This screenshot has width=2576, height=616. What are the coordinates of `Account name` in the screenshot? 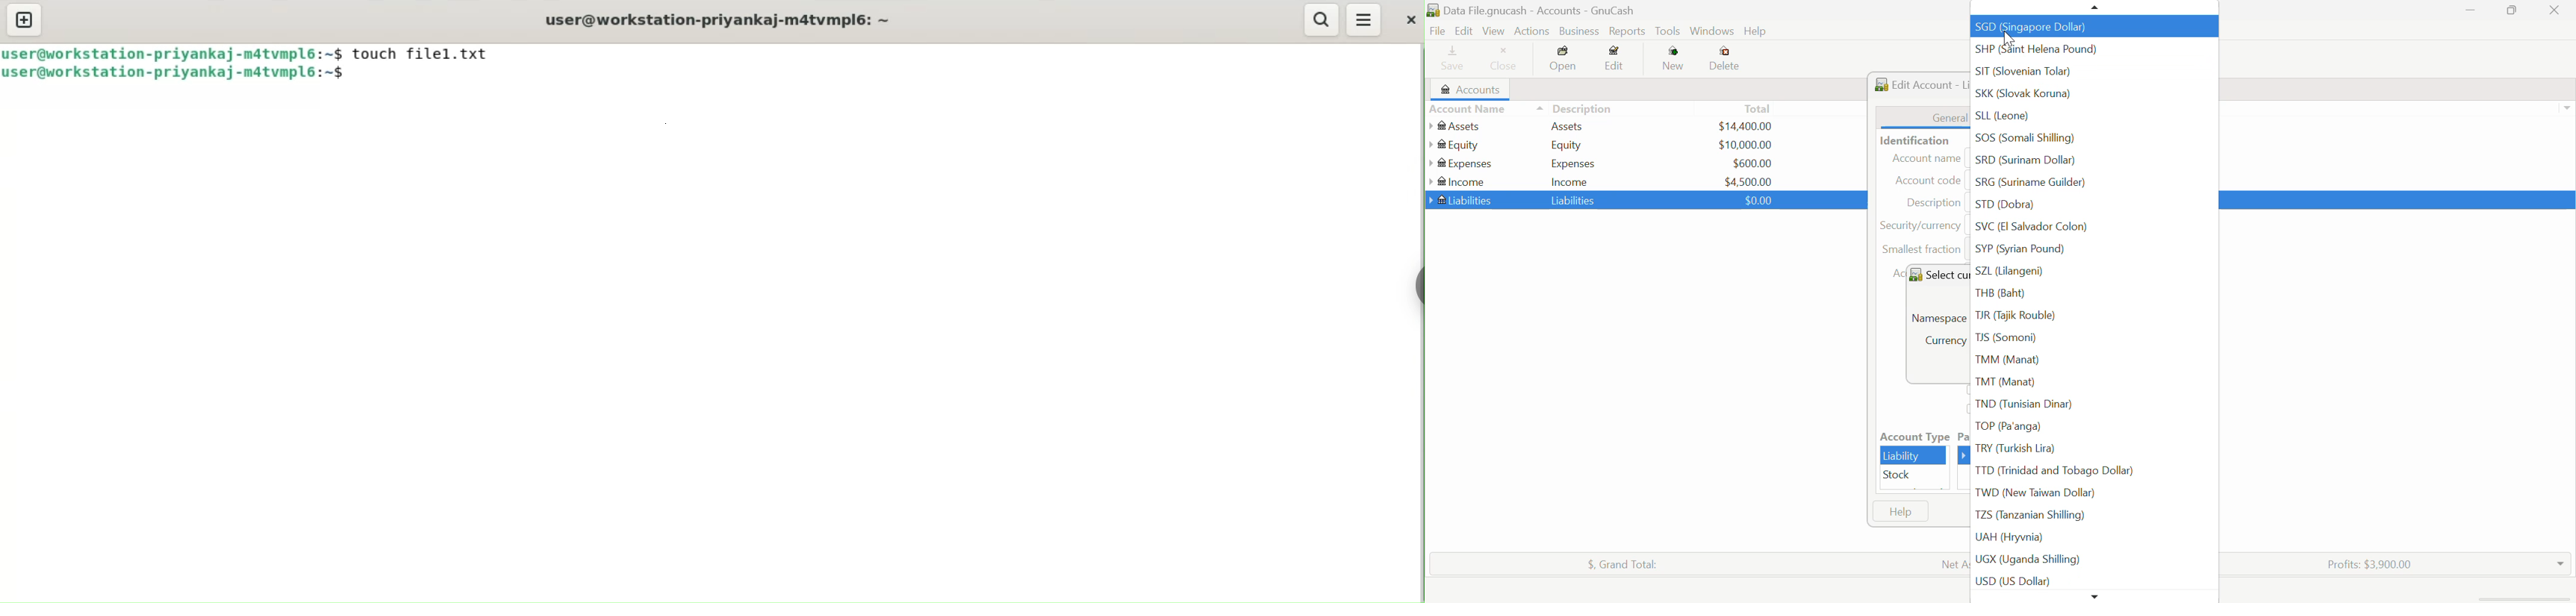 It's located at (1928, 158).